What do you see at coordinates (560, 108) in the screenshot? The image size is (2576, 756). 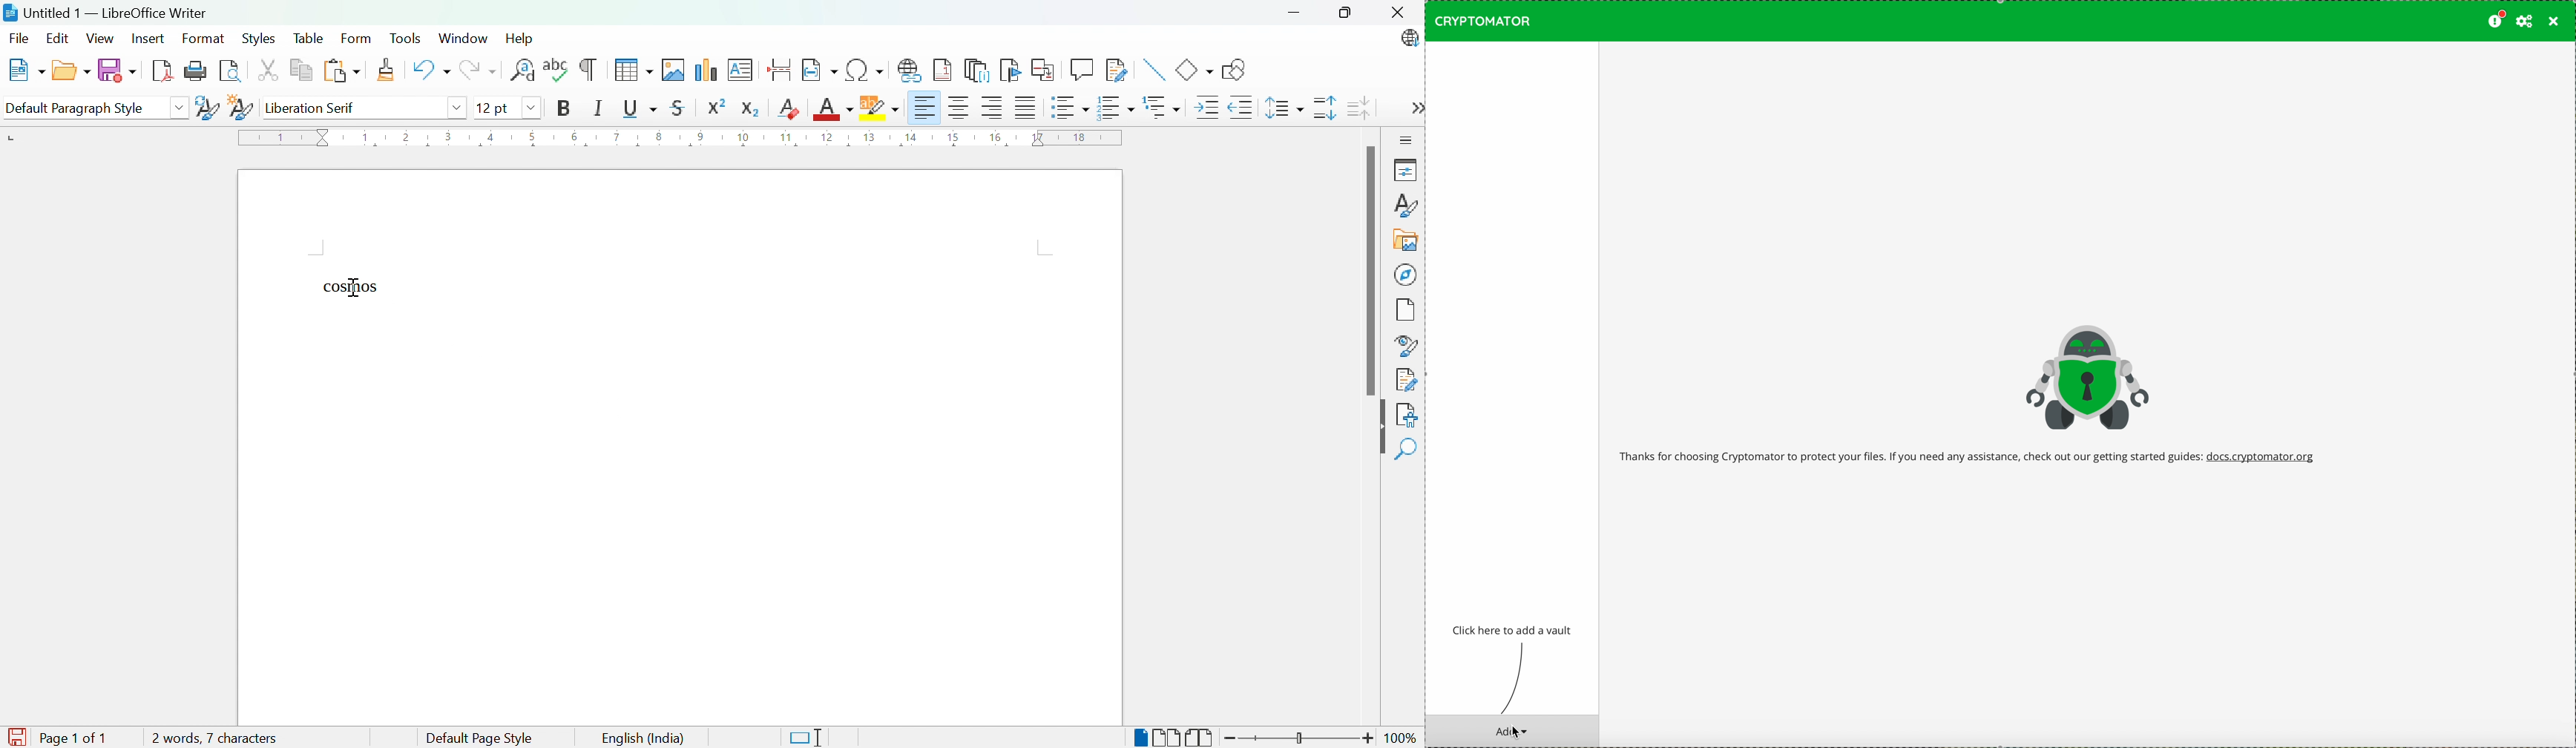 I see `Bold` at bounding box center [560, 108].